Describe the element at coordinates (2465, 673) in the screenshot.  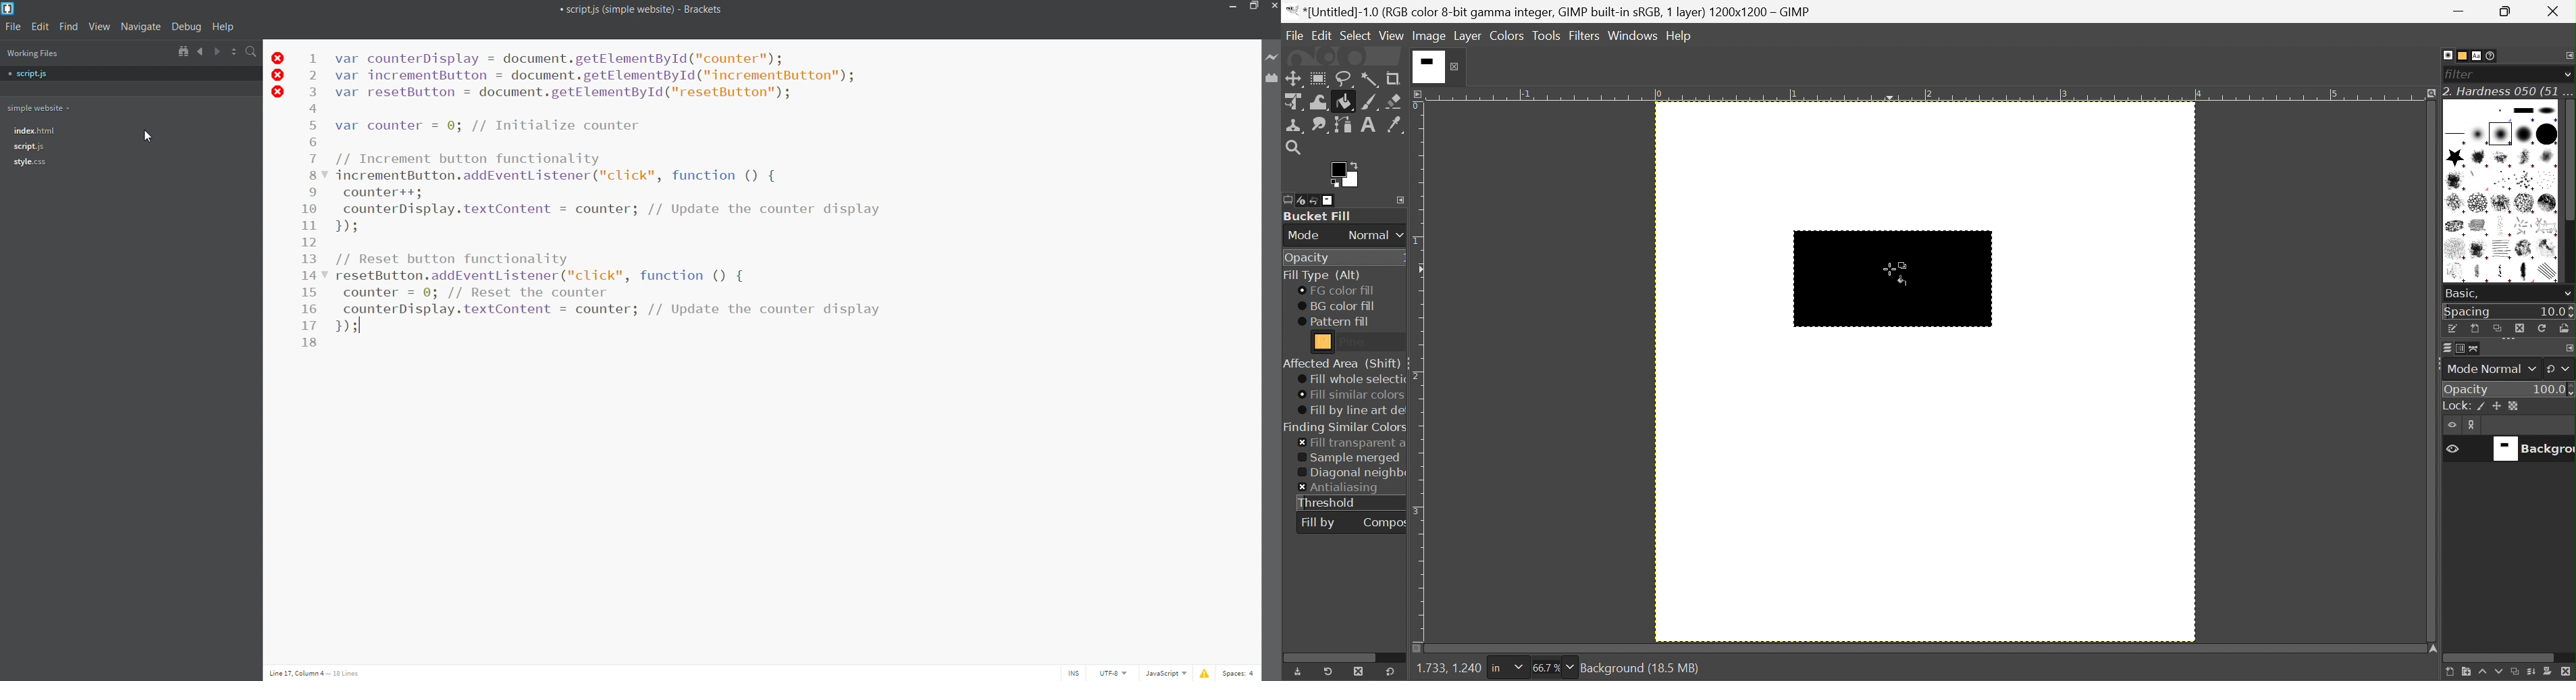
I see `Create a new layer group and add it to the image` at that location.